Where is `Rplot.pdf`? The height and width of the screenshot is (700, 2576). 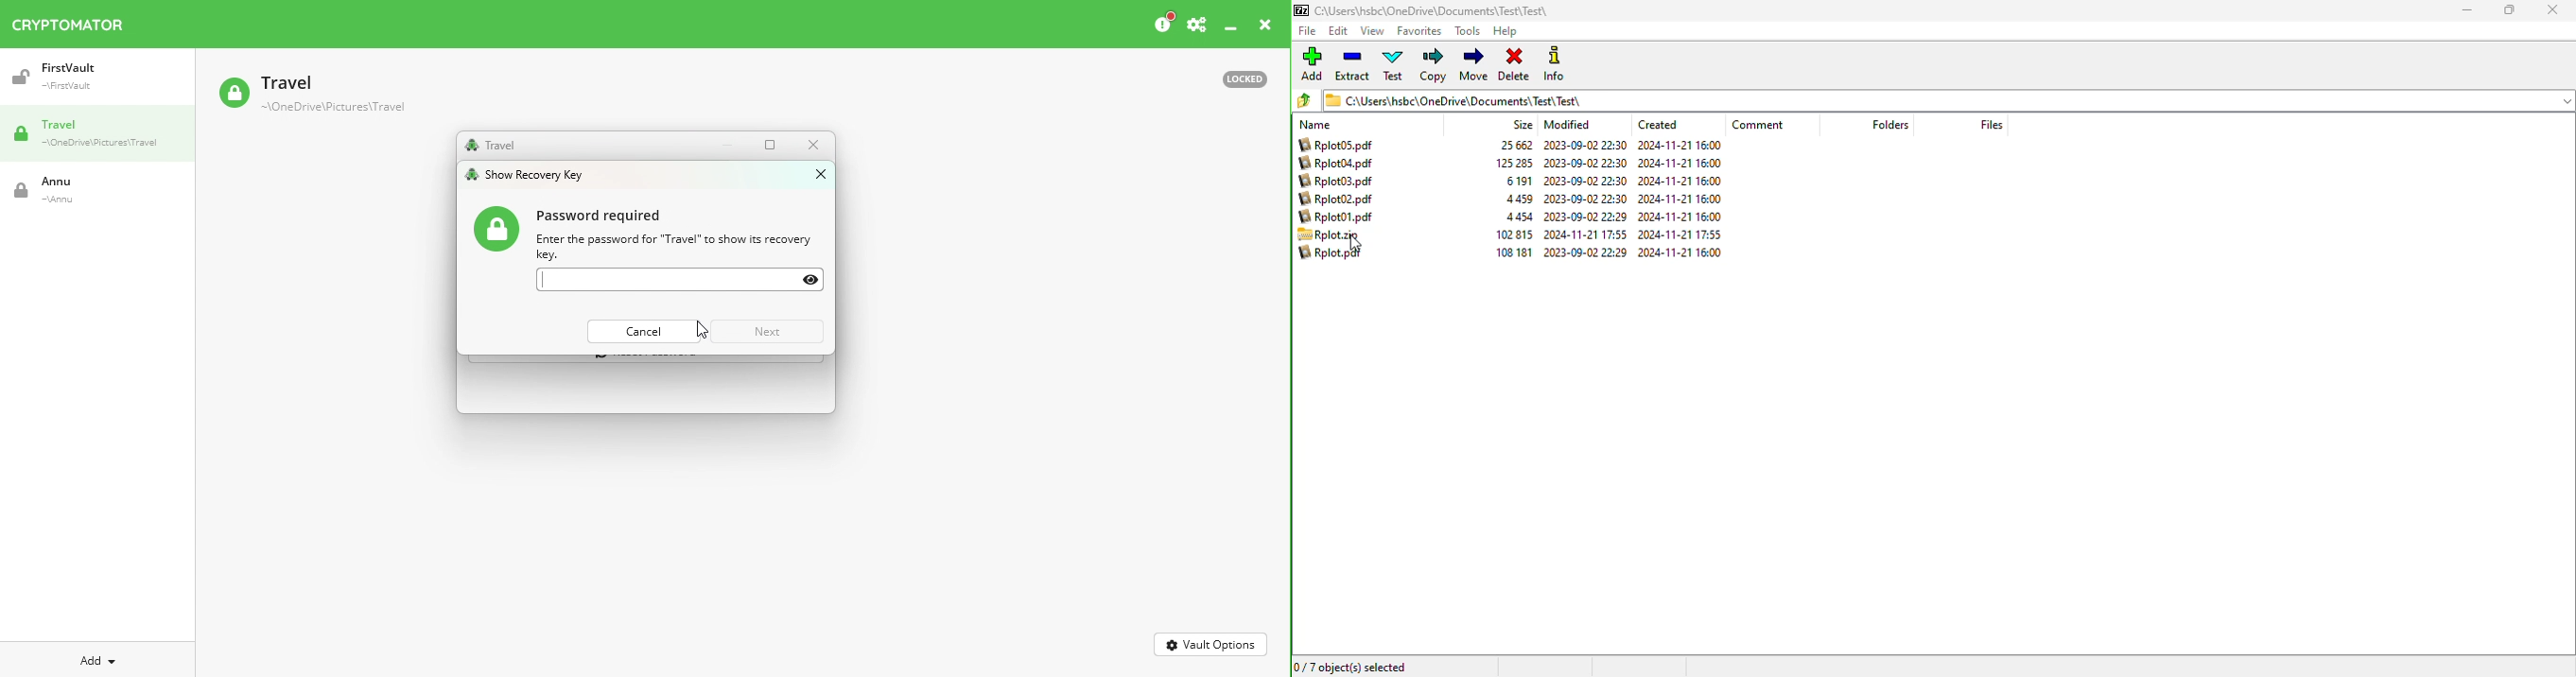 Rplot.pdf is located at coordinates (1331, 252).